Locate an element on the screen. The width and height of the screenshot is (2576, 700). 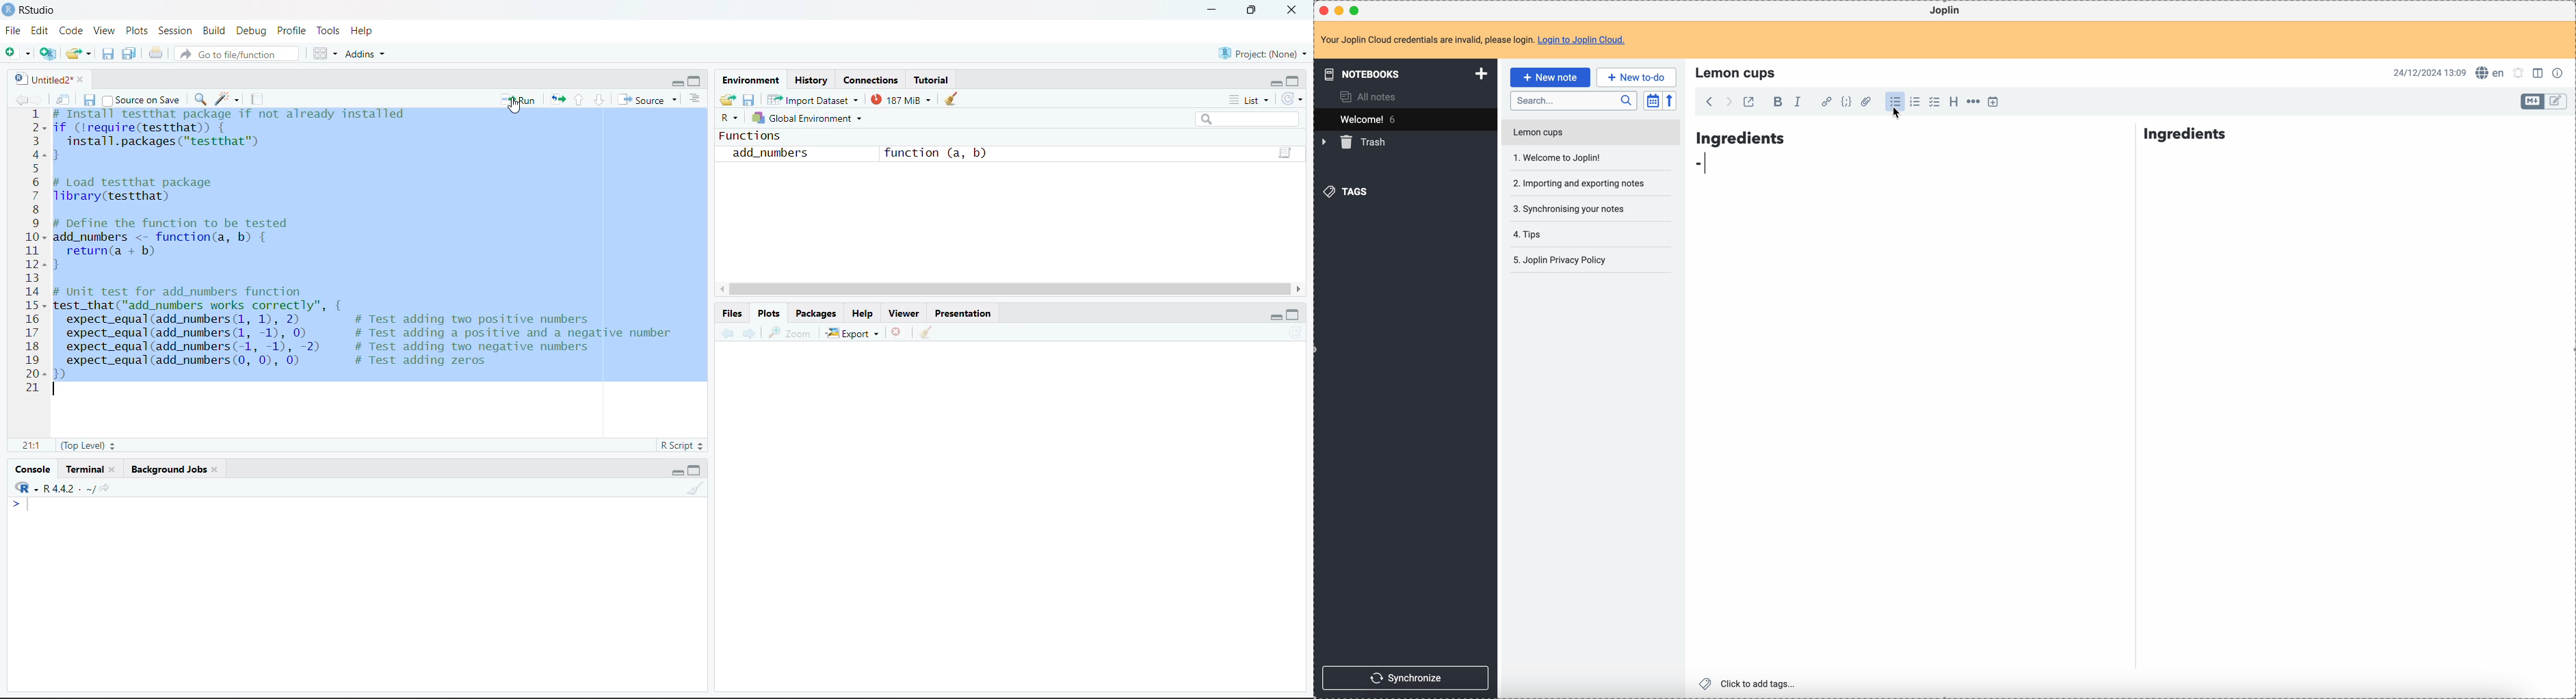
close is located at coordinates (114, 467).